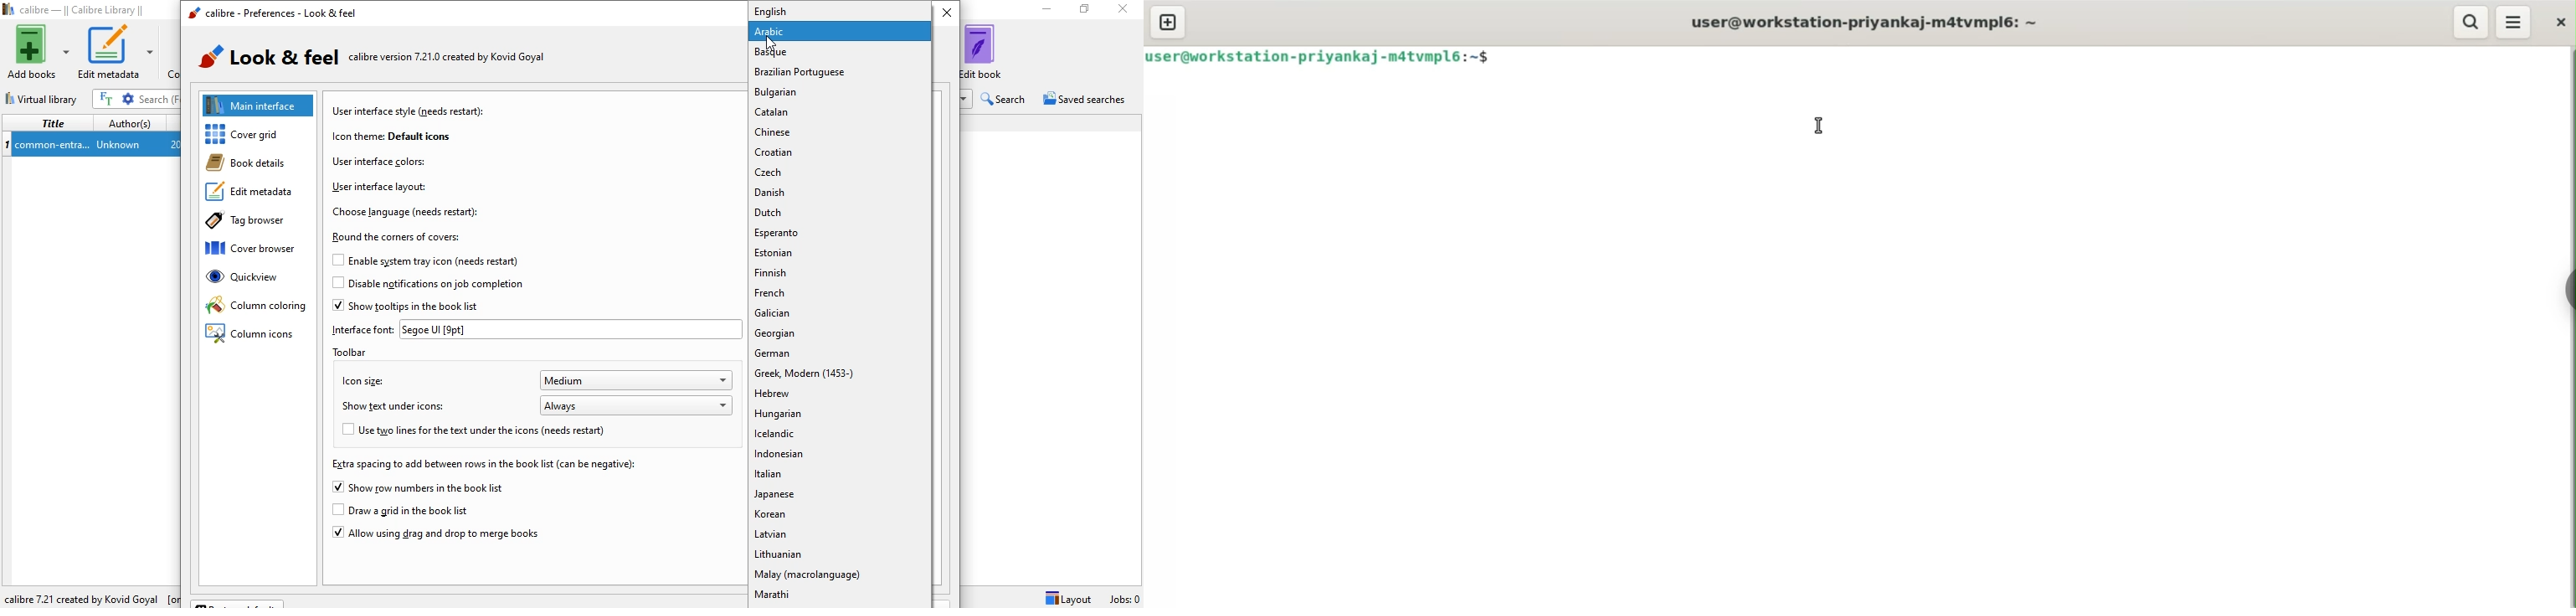 This screenshot has width=2576, height=616. Describe the element at coordinates (37, 52) in the screenshot. I see `Add books` at that location.